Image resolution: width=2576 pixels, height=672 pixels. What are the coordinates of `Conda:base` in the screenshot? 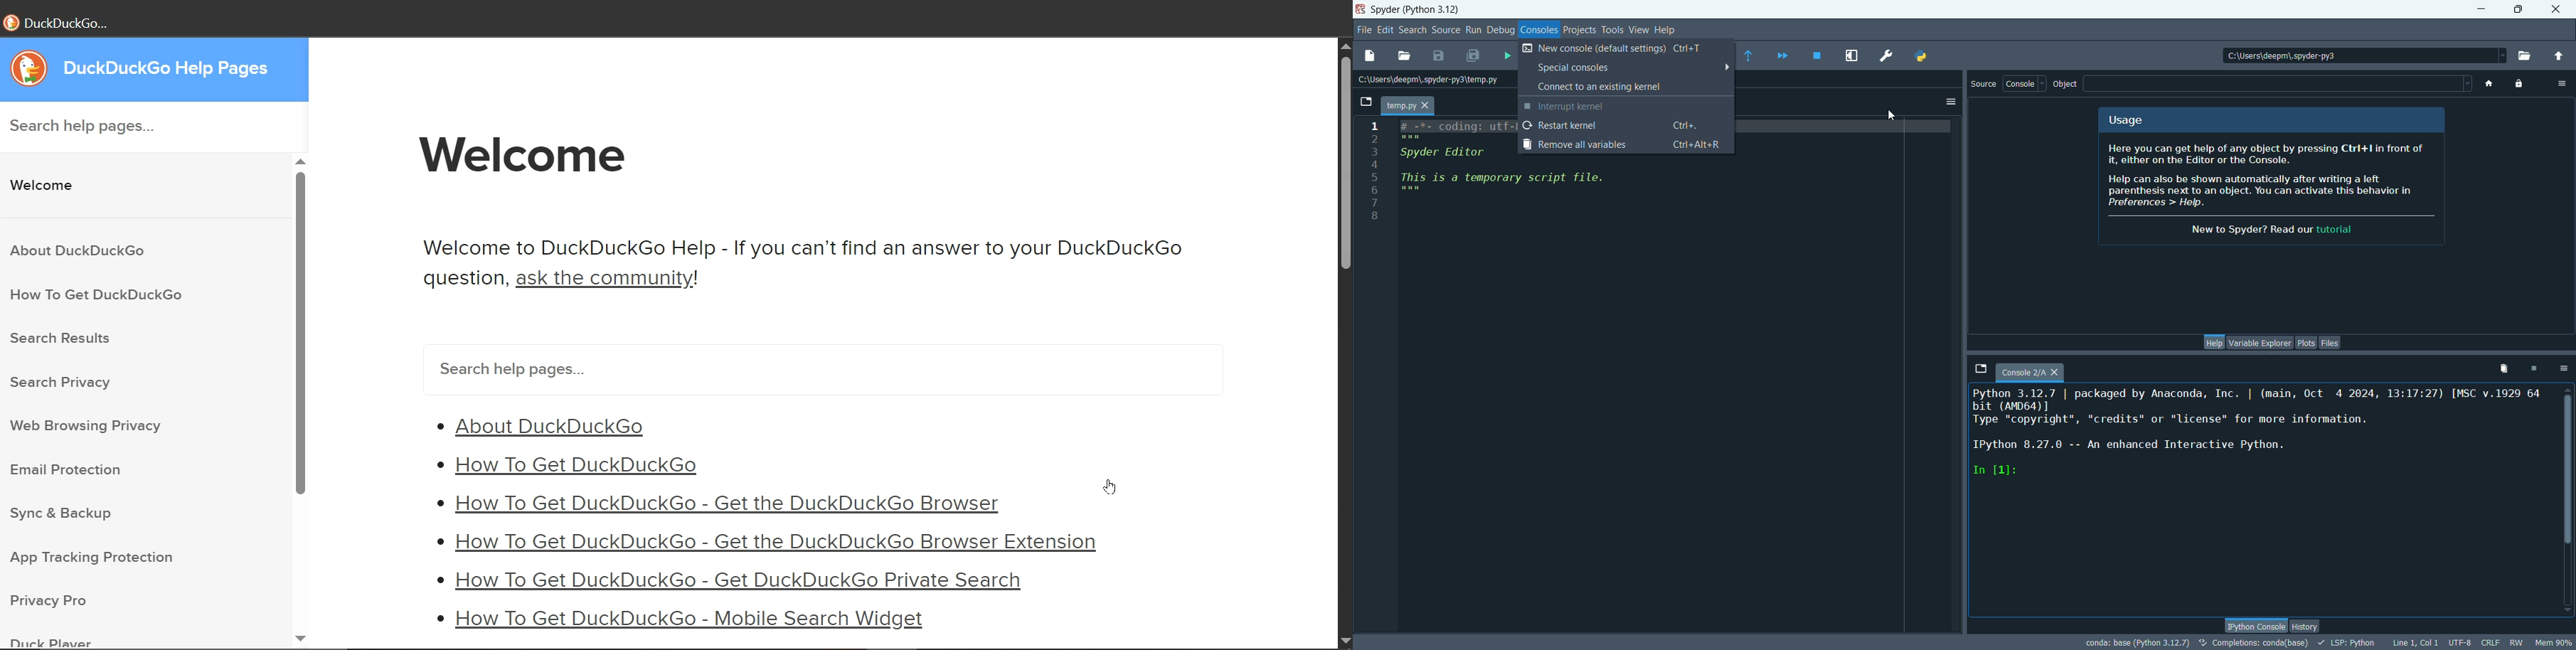 It's located at (2135, 642).